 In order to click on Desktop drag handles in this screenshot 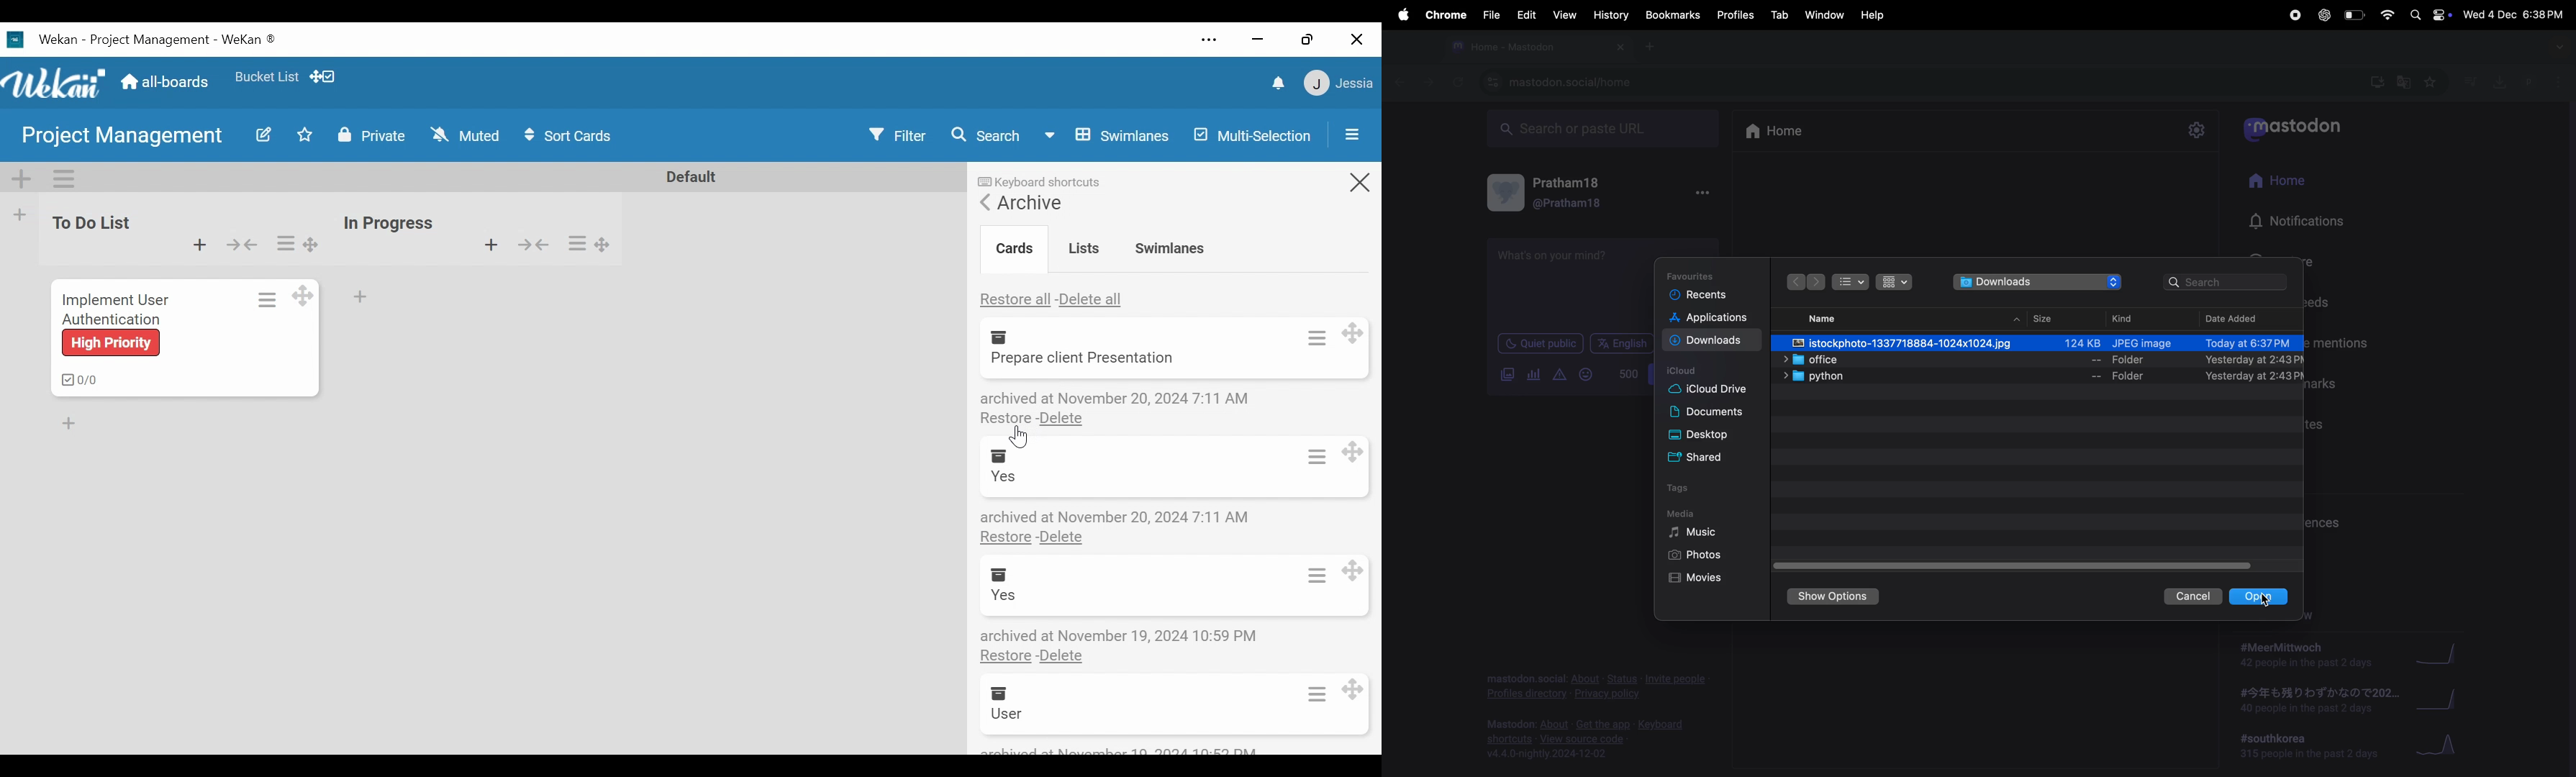, I will do `click(1357, 337)`.